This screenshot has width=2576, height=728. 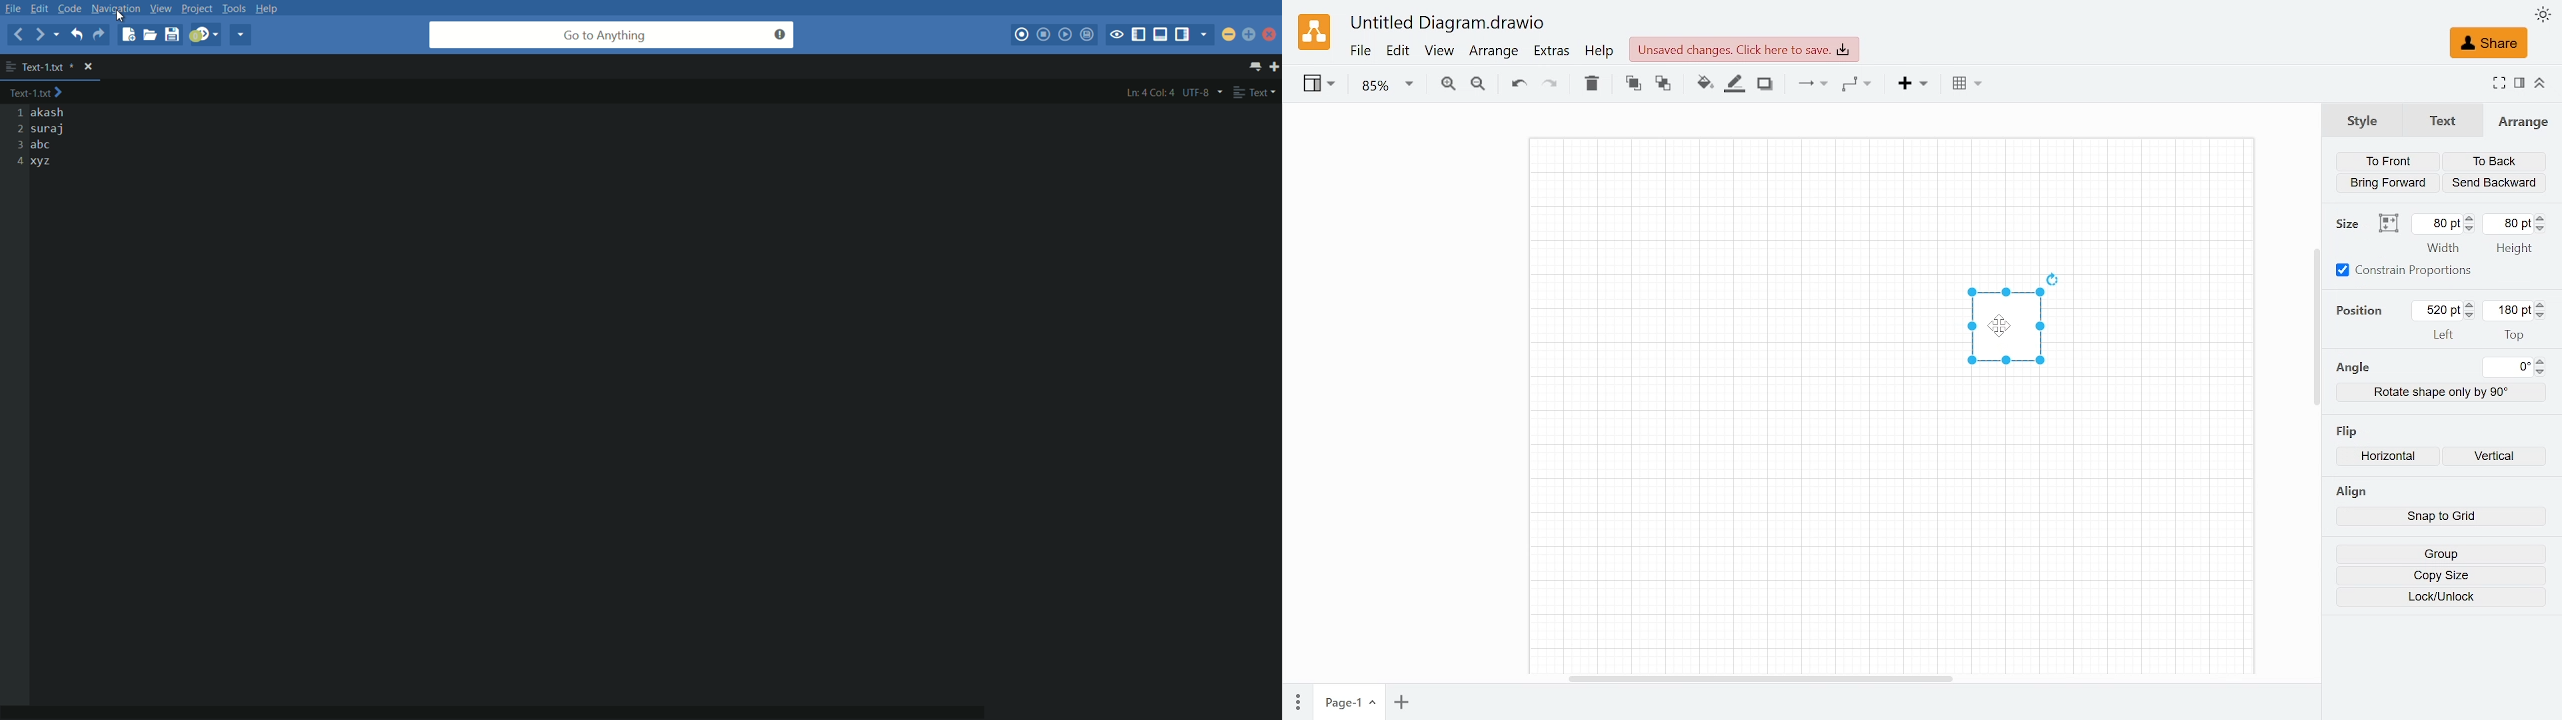 I want to click on save file, so click(x=172, y=35).